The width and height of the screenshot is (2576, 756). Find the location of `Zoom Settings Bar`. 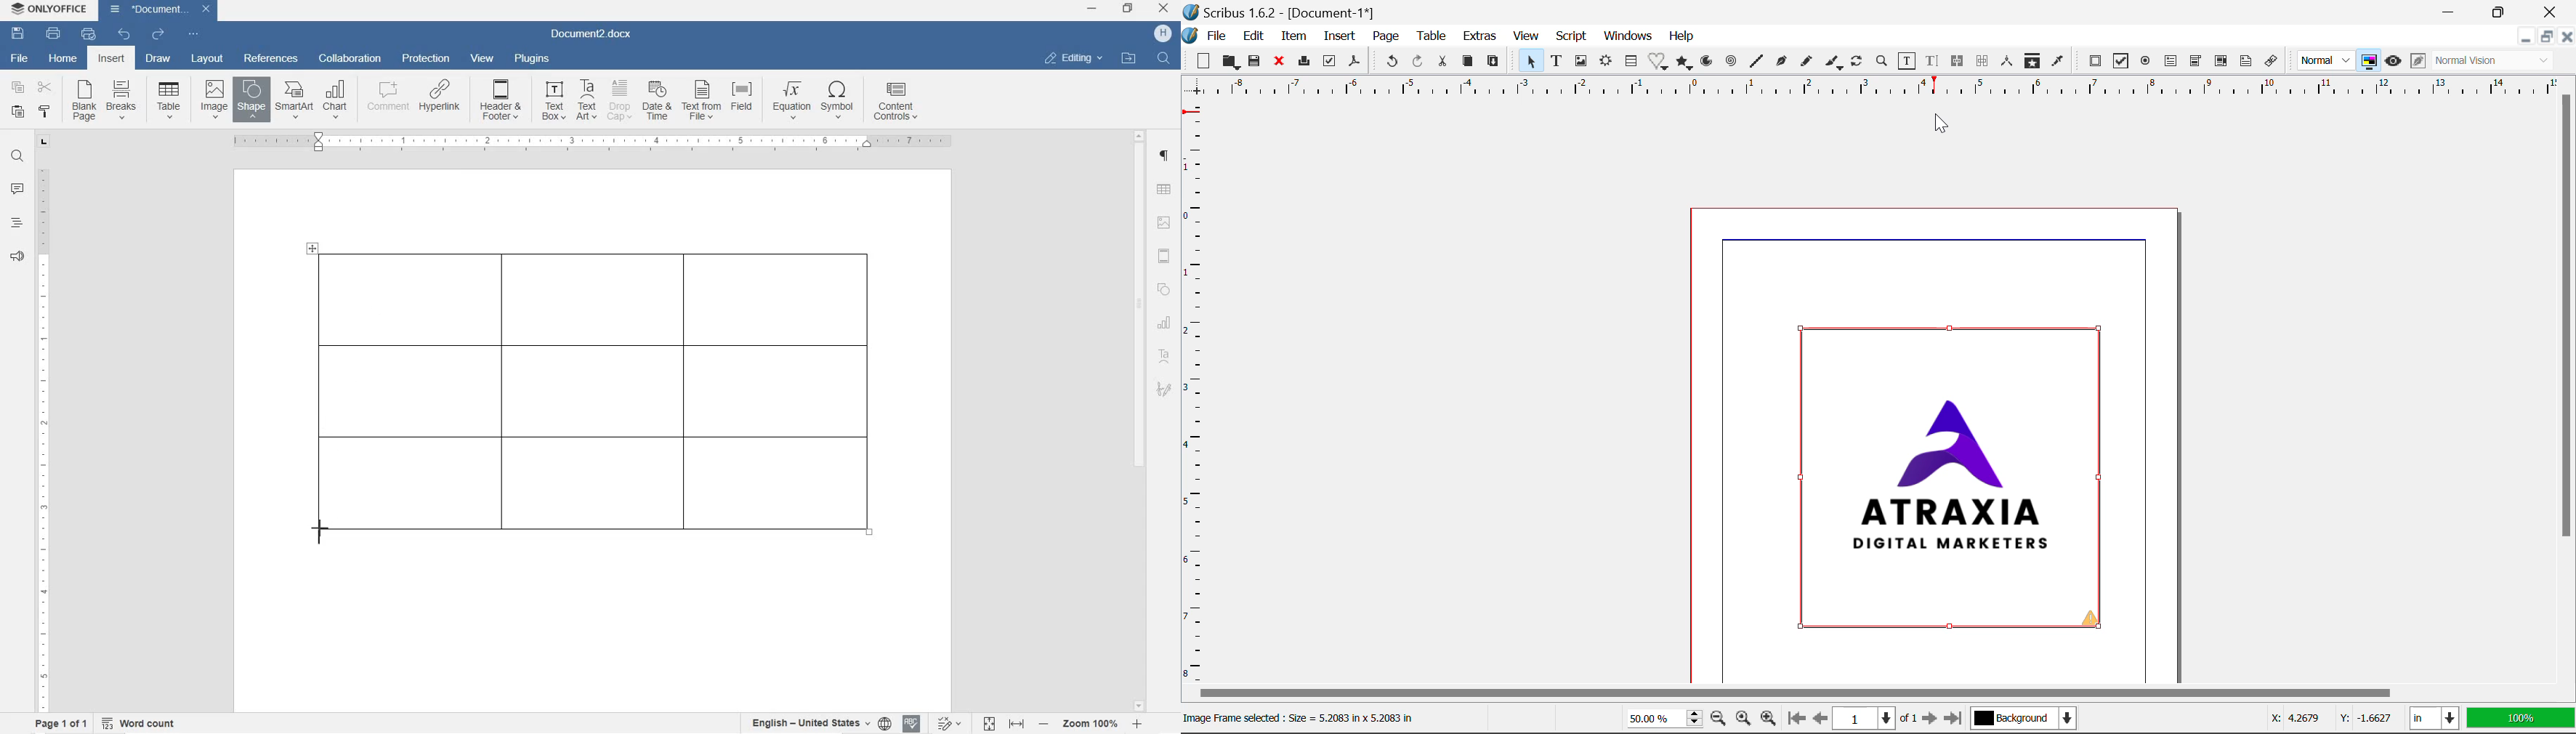

Zoom Settings Bar is located at coordinates (1695, 718).